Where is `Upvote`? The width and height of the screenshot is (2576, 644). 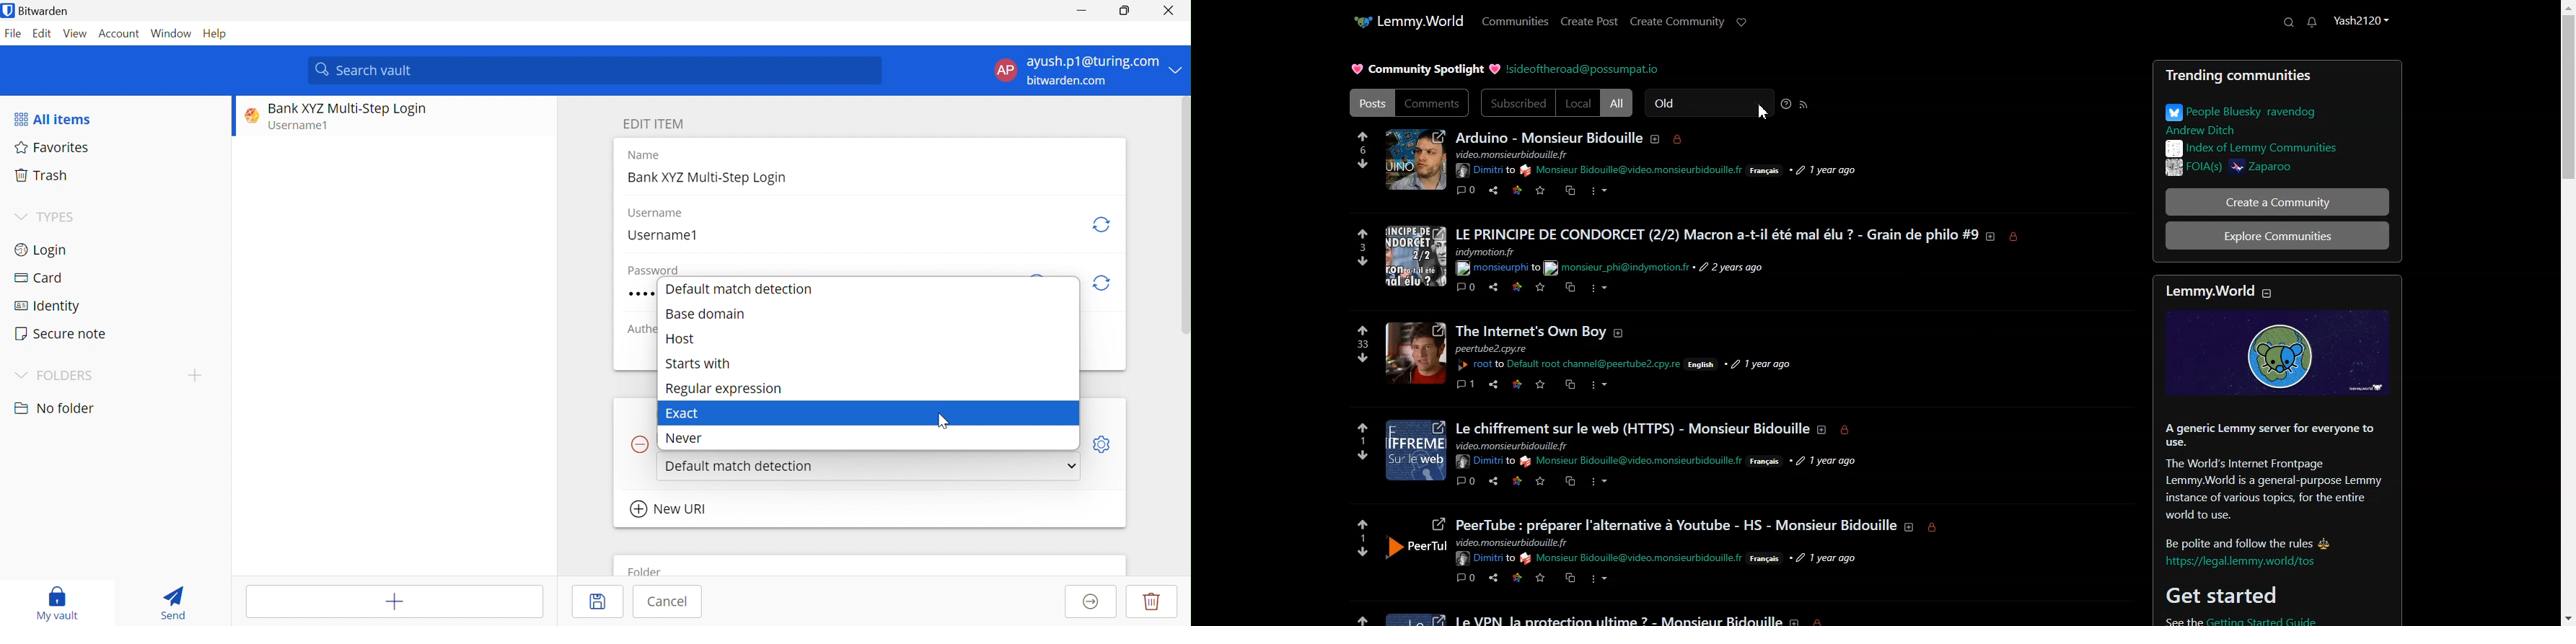 Upvote is located at coordinates (1363, 136).